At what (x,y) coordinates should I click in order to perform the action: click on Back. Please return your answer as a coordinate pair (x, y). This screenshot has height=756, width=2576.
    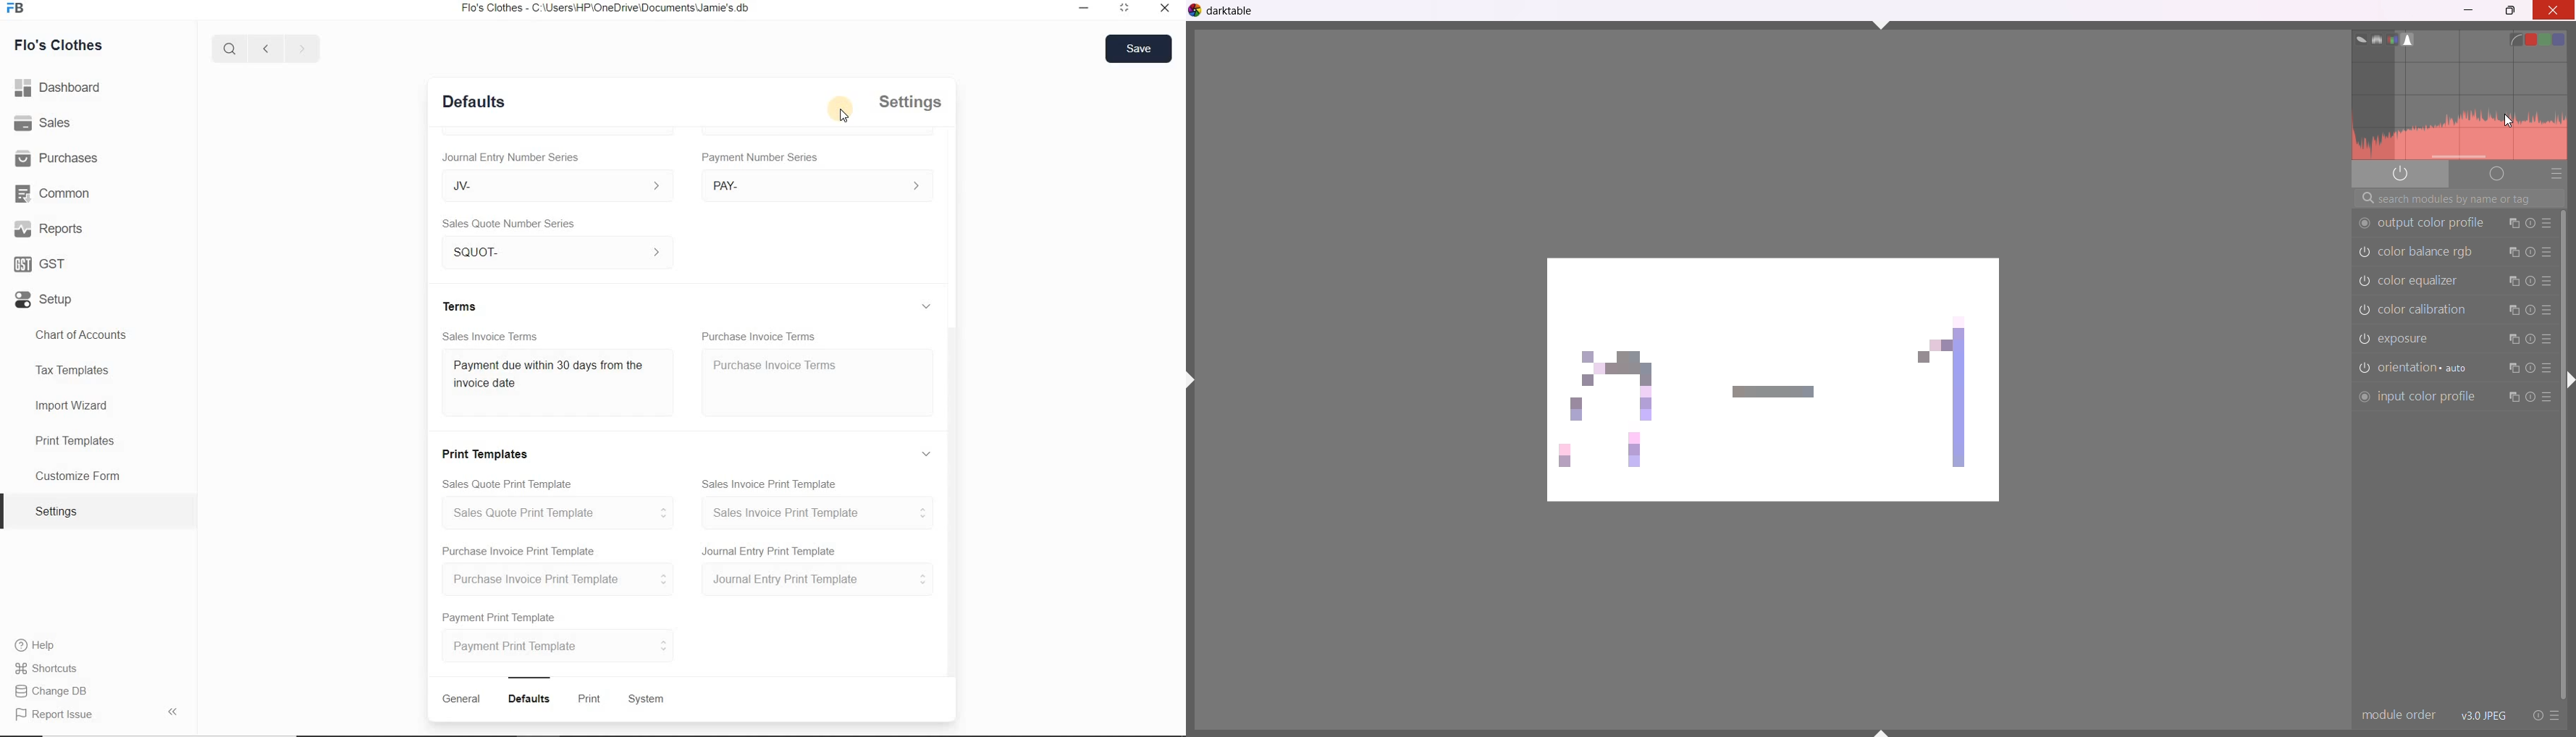
    Looking at the image, I should click on (265, 47).